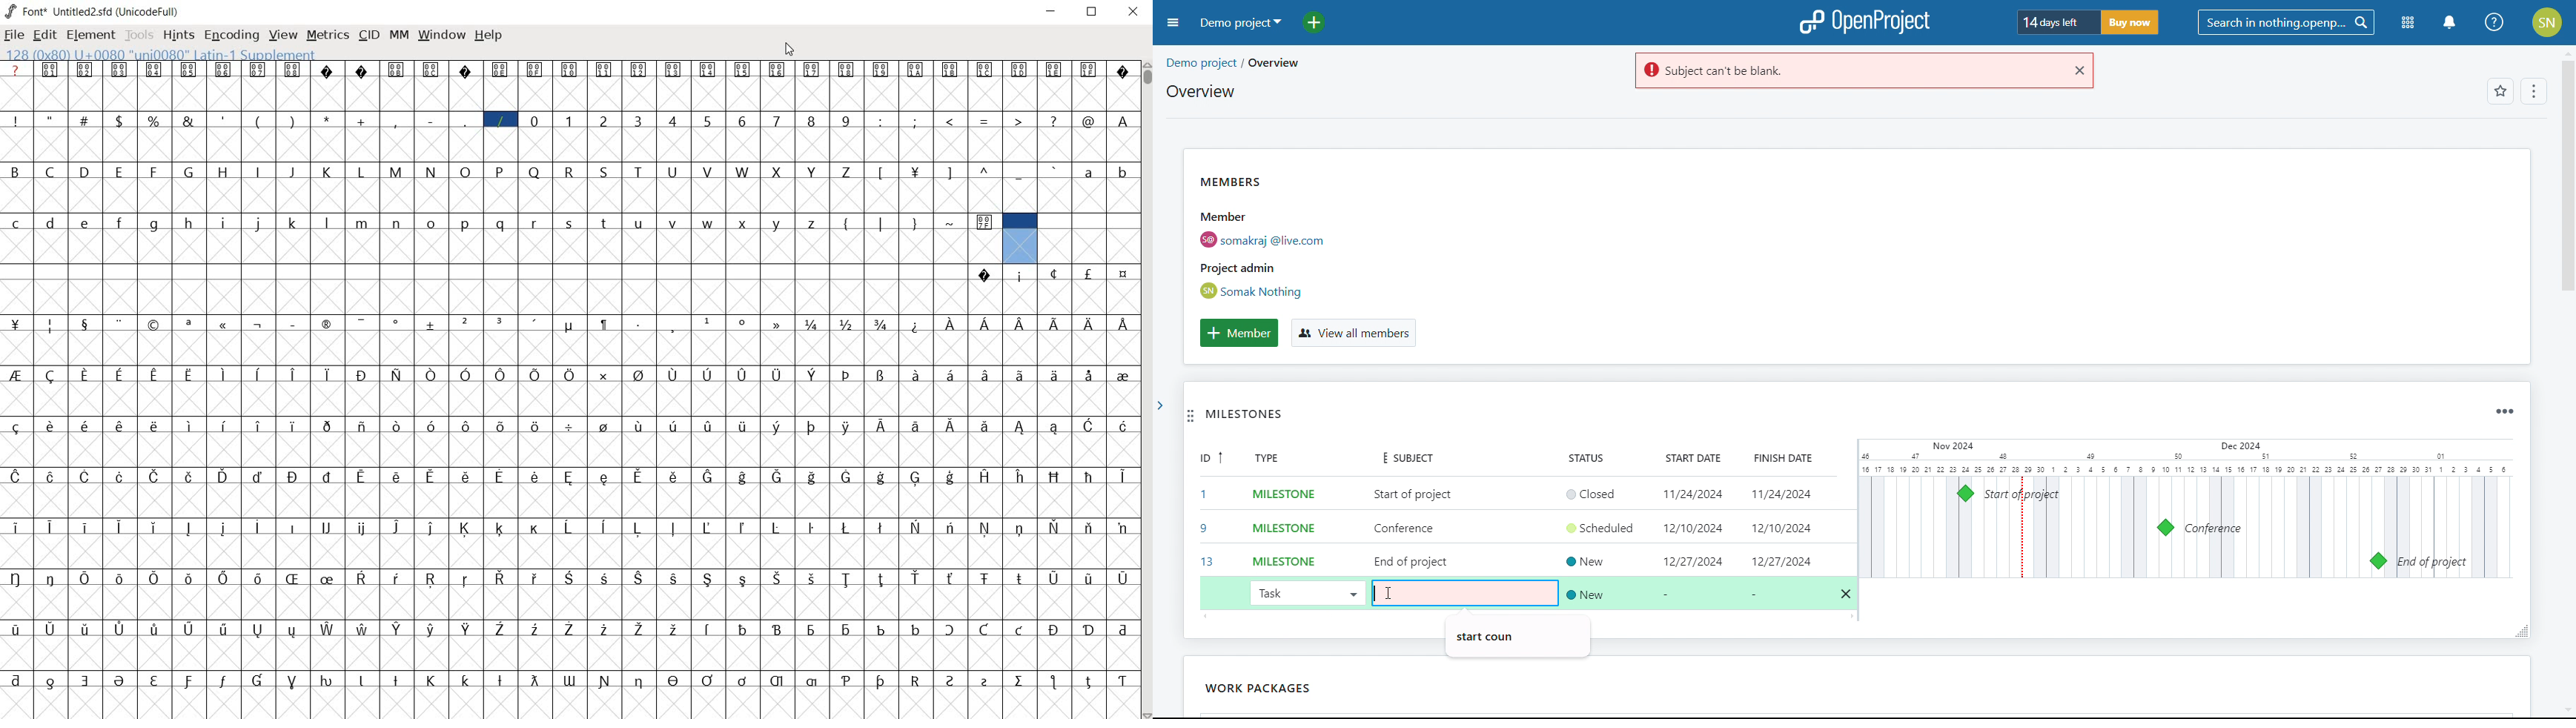 This screenshot has width=2576, height=728. What do you see at coordinates (468, 680) in the screenshot?
I see `Symbol` at bounding box center [468, 680].